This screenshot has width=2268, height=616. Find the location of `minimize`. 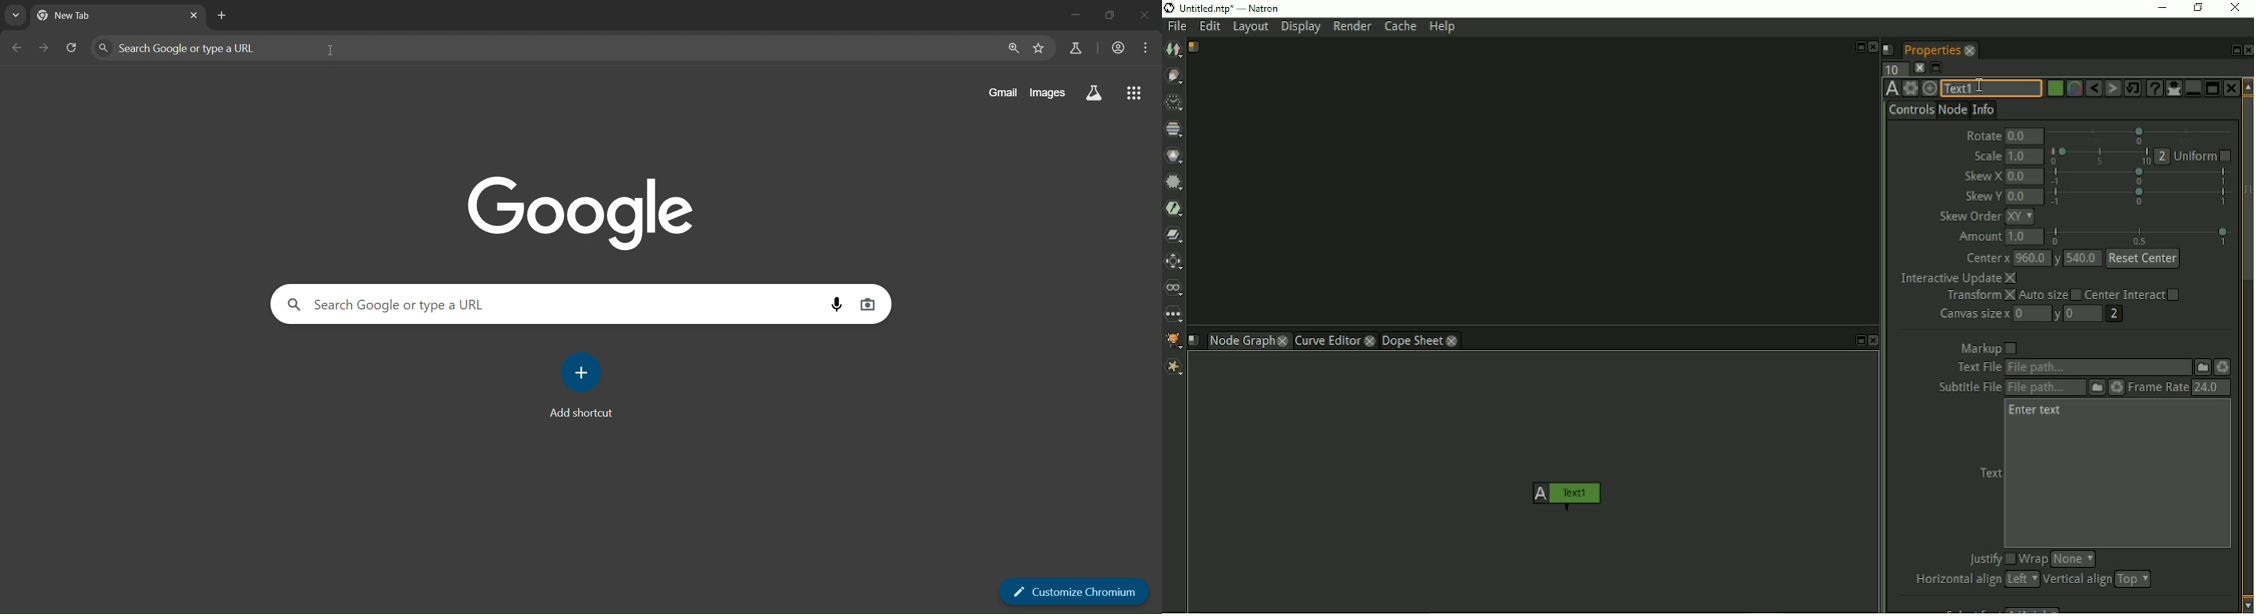

minimize is located at coordinates (1072, 16).